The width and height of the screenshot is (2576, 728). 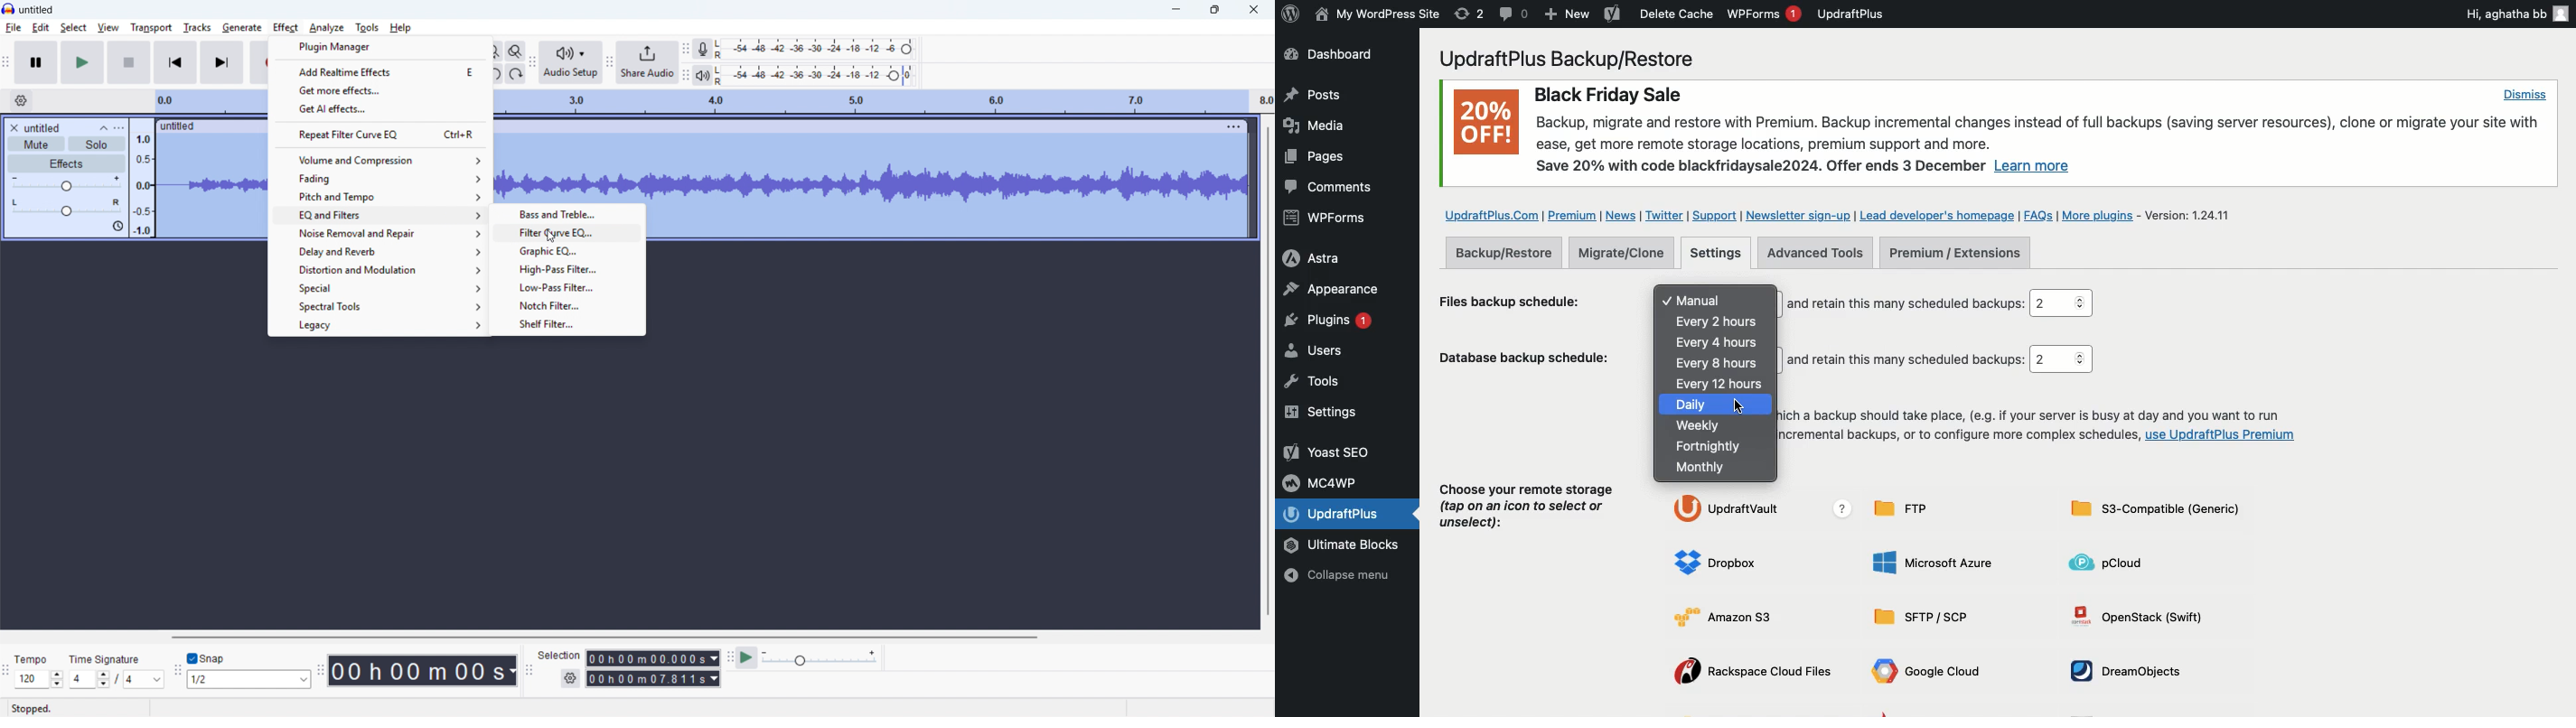 What do you see at coordinates (1290, 14) in the screenshot?
I see `wordpress logo` at bounding box center [1290, 14].